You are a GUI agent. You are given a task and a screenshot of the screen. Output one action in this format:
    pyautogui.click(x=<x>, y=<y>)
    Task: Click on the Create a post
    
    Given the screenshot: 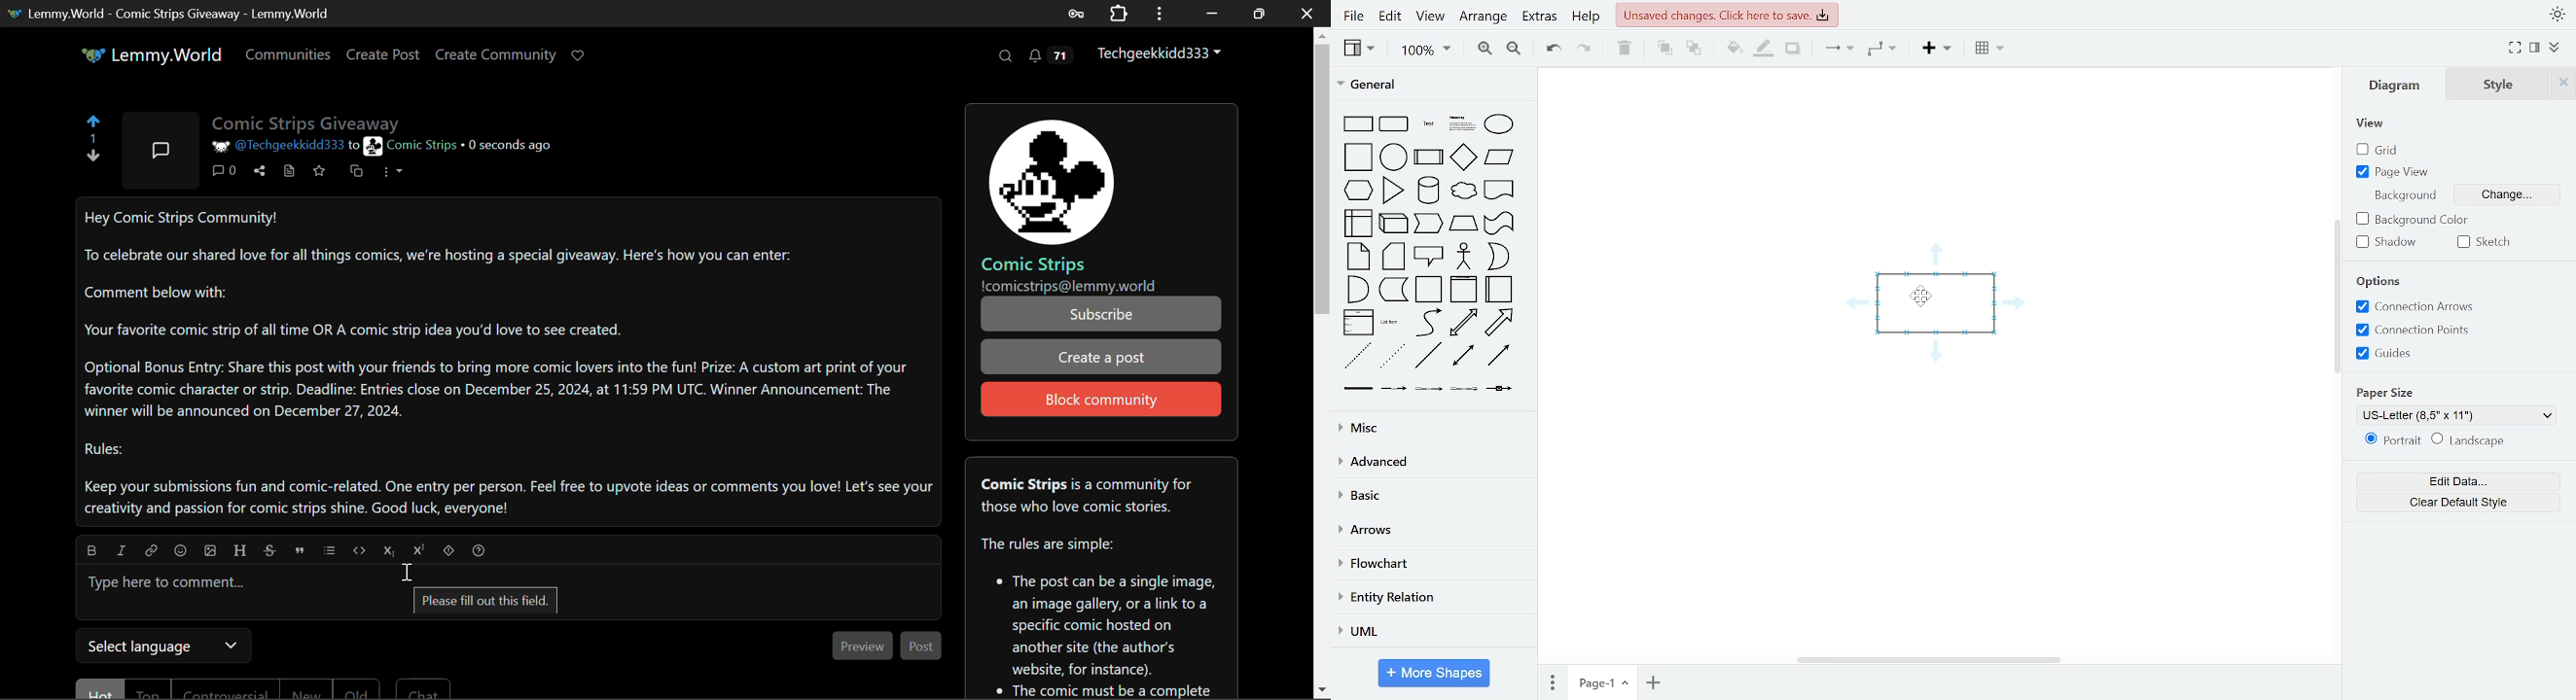 What is the action you would take?
    pyautogui.click(x=1102, y=356)
    